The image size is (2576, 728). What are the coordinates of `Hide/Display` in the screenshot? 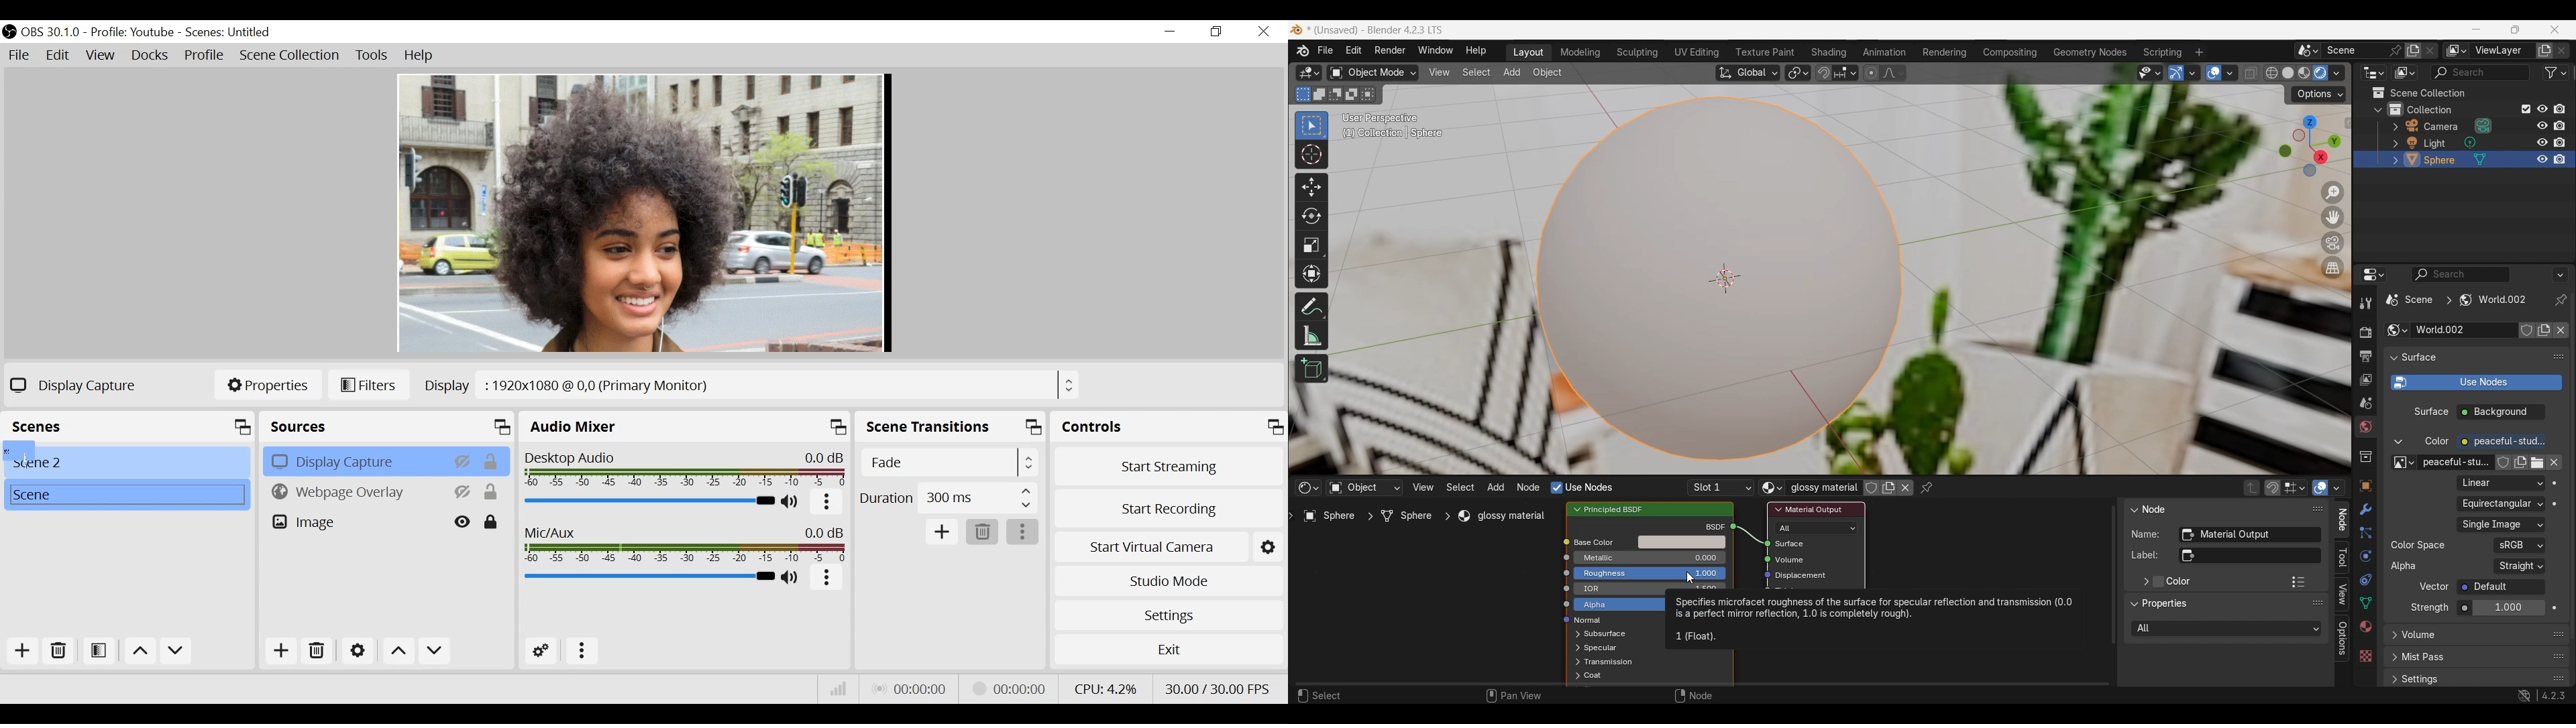 It's located at (464, 522).